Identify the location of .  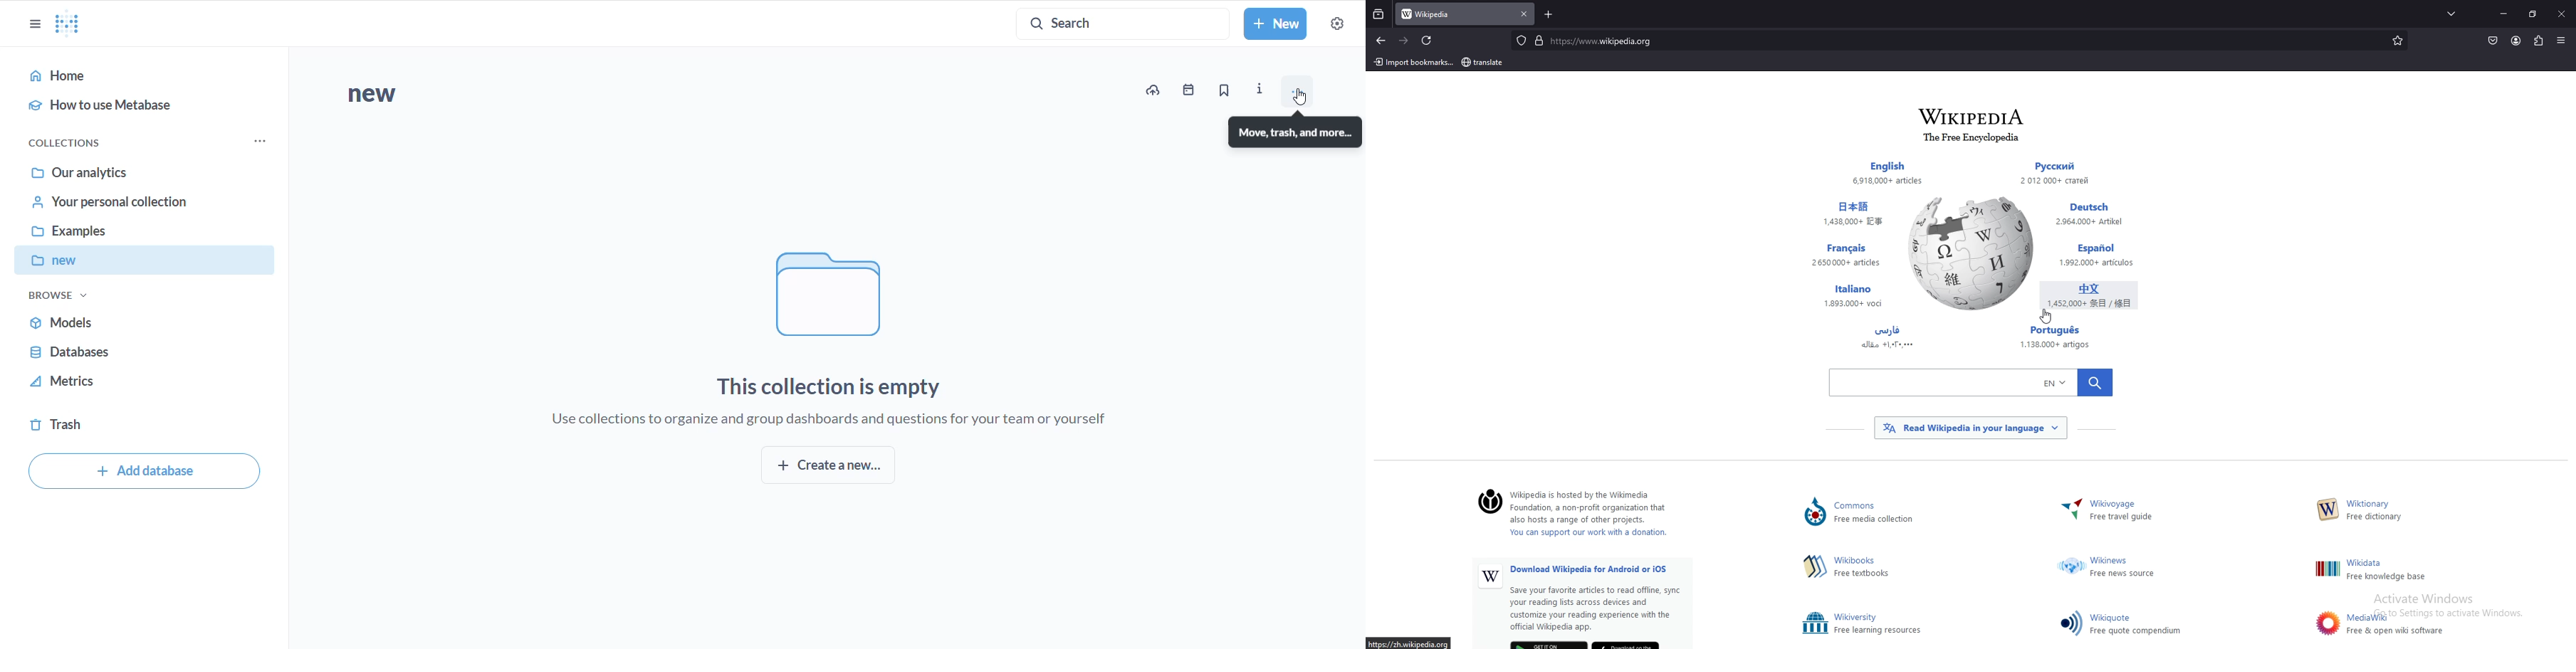
(1971, 381).